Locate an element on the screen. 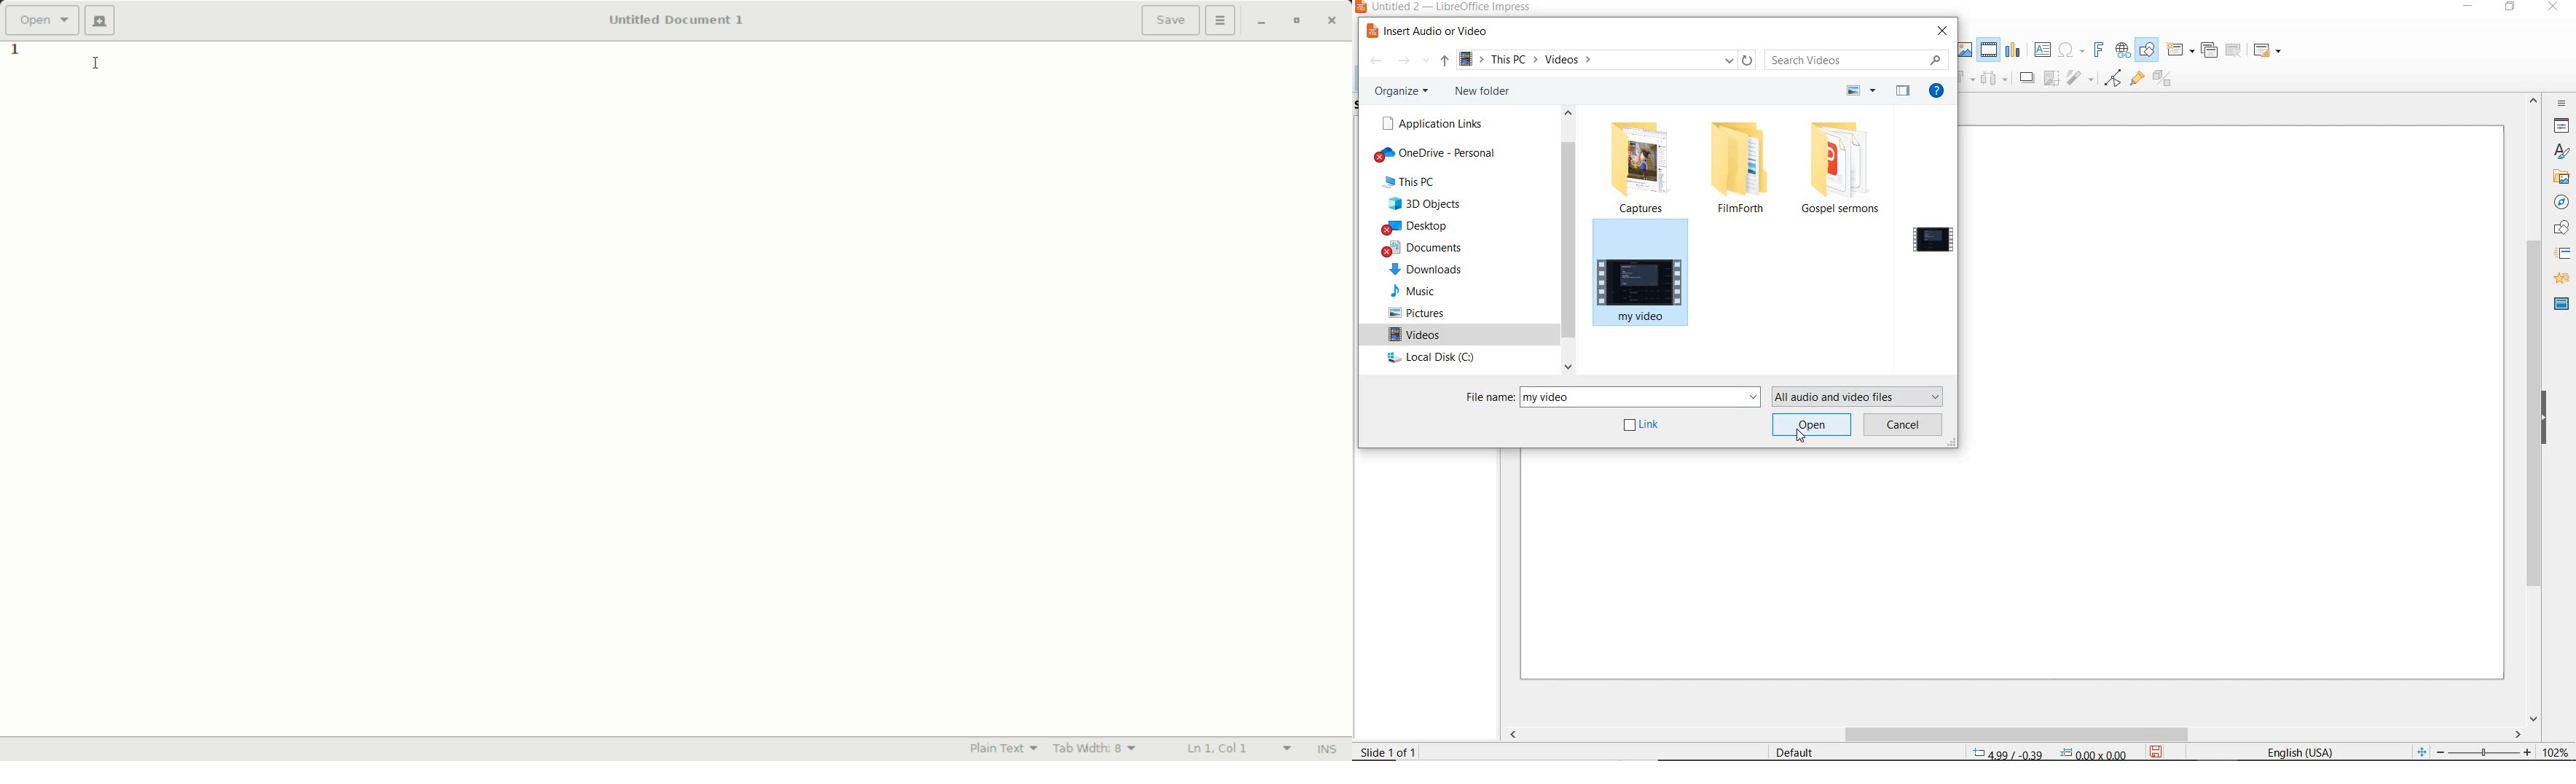 This screenshot has width=2576, height=784. gallery is located at coordinates (2561, 180).